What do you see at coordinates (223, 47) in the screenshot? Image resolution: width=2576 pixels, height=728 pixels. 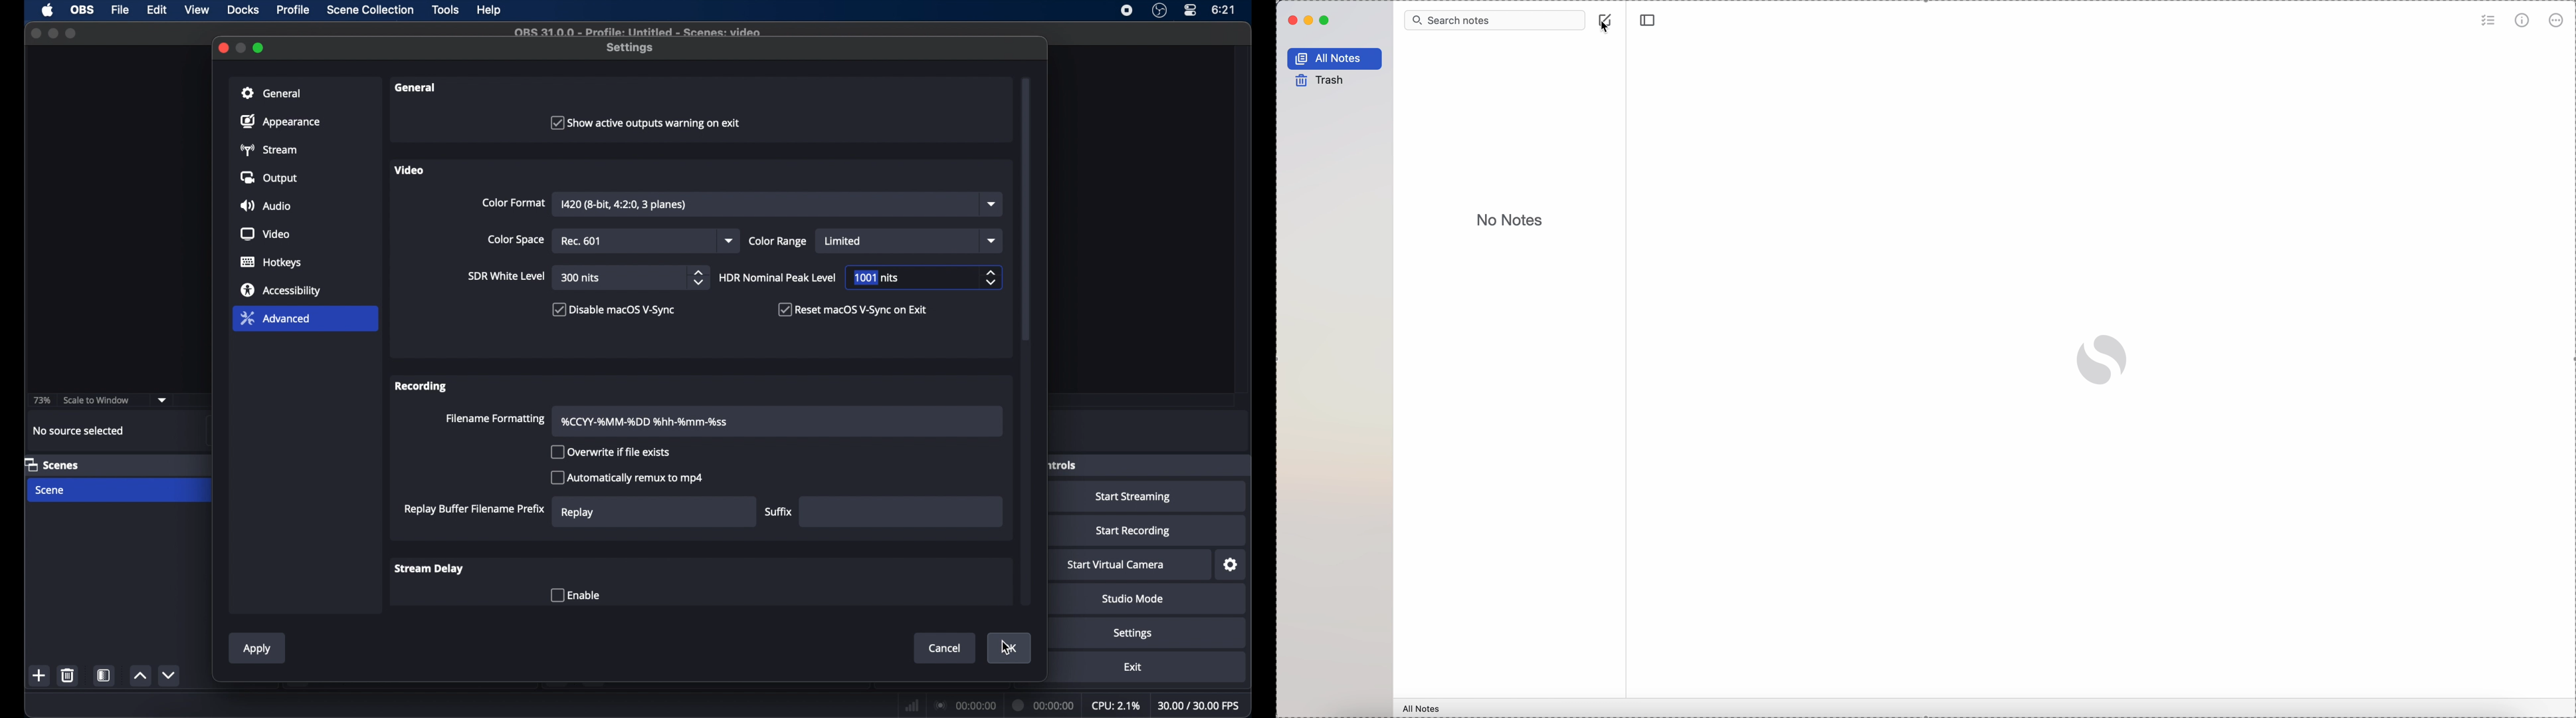 I see `close` at bounding box center [223, 47].